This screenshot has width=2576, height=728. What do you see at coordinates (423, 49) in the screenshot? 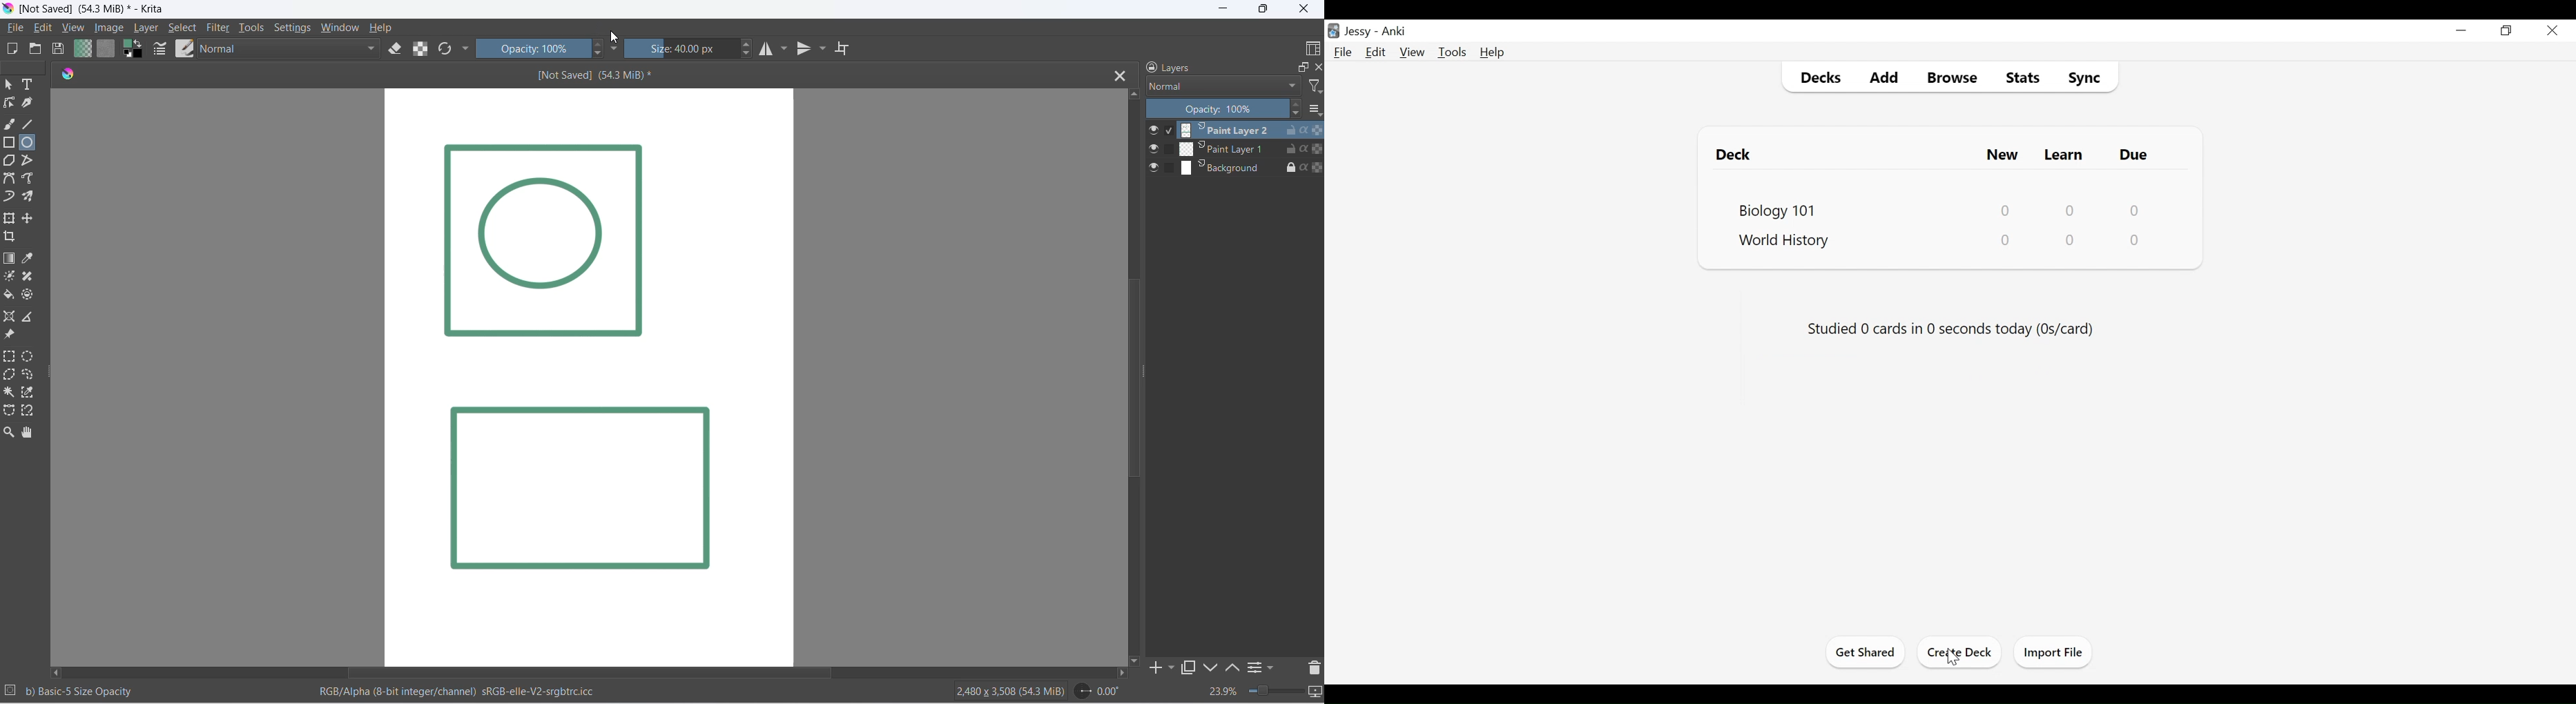
I see `preserve alpha` at bounding box center [423, 49].